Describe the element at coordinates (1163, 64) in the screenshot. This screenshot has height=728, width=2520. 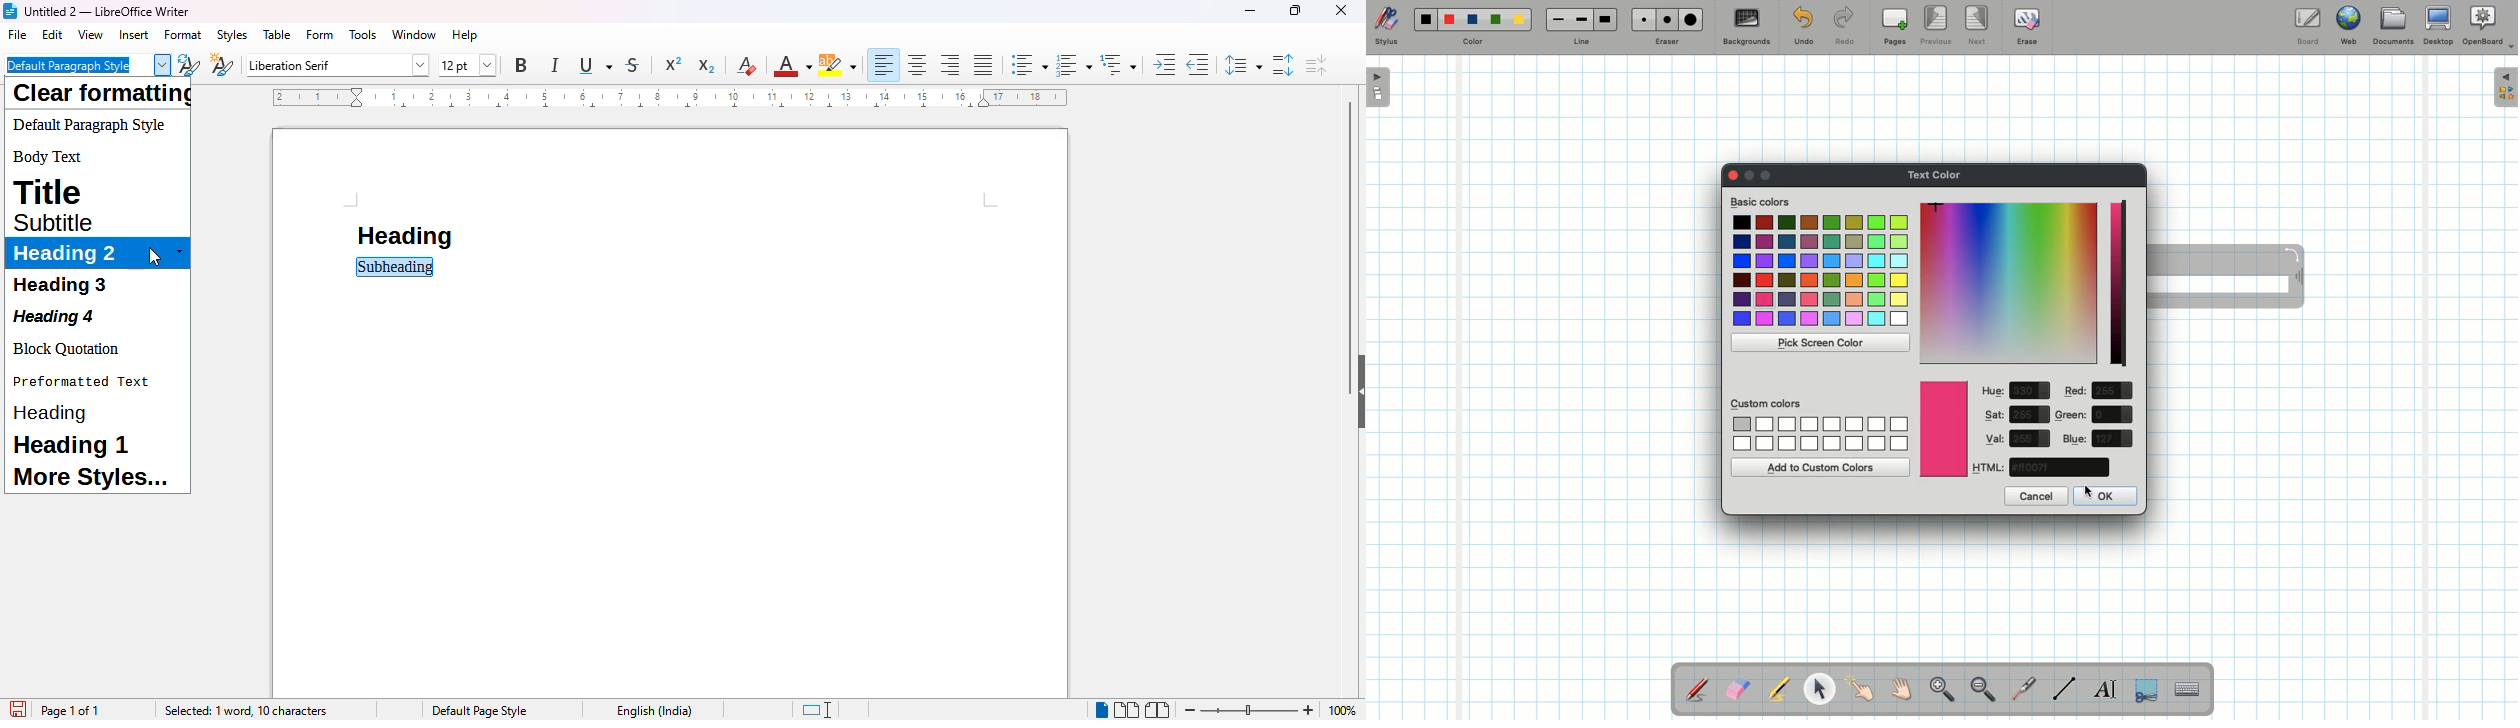
I see `increase indent` at that location.